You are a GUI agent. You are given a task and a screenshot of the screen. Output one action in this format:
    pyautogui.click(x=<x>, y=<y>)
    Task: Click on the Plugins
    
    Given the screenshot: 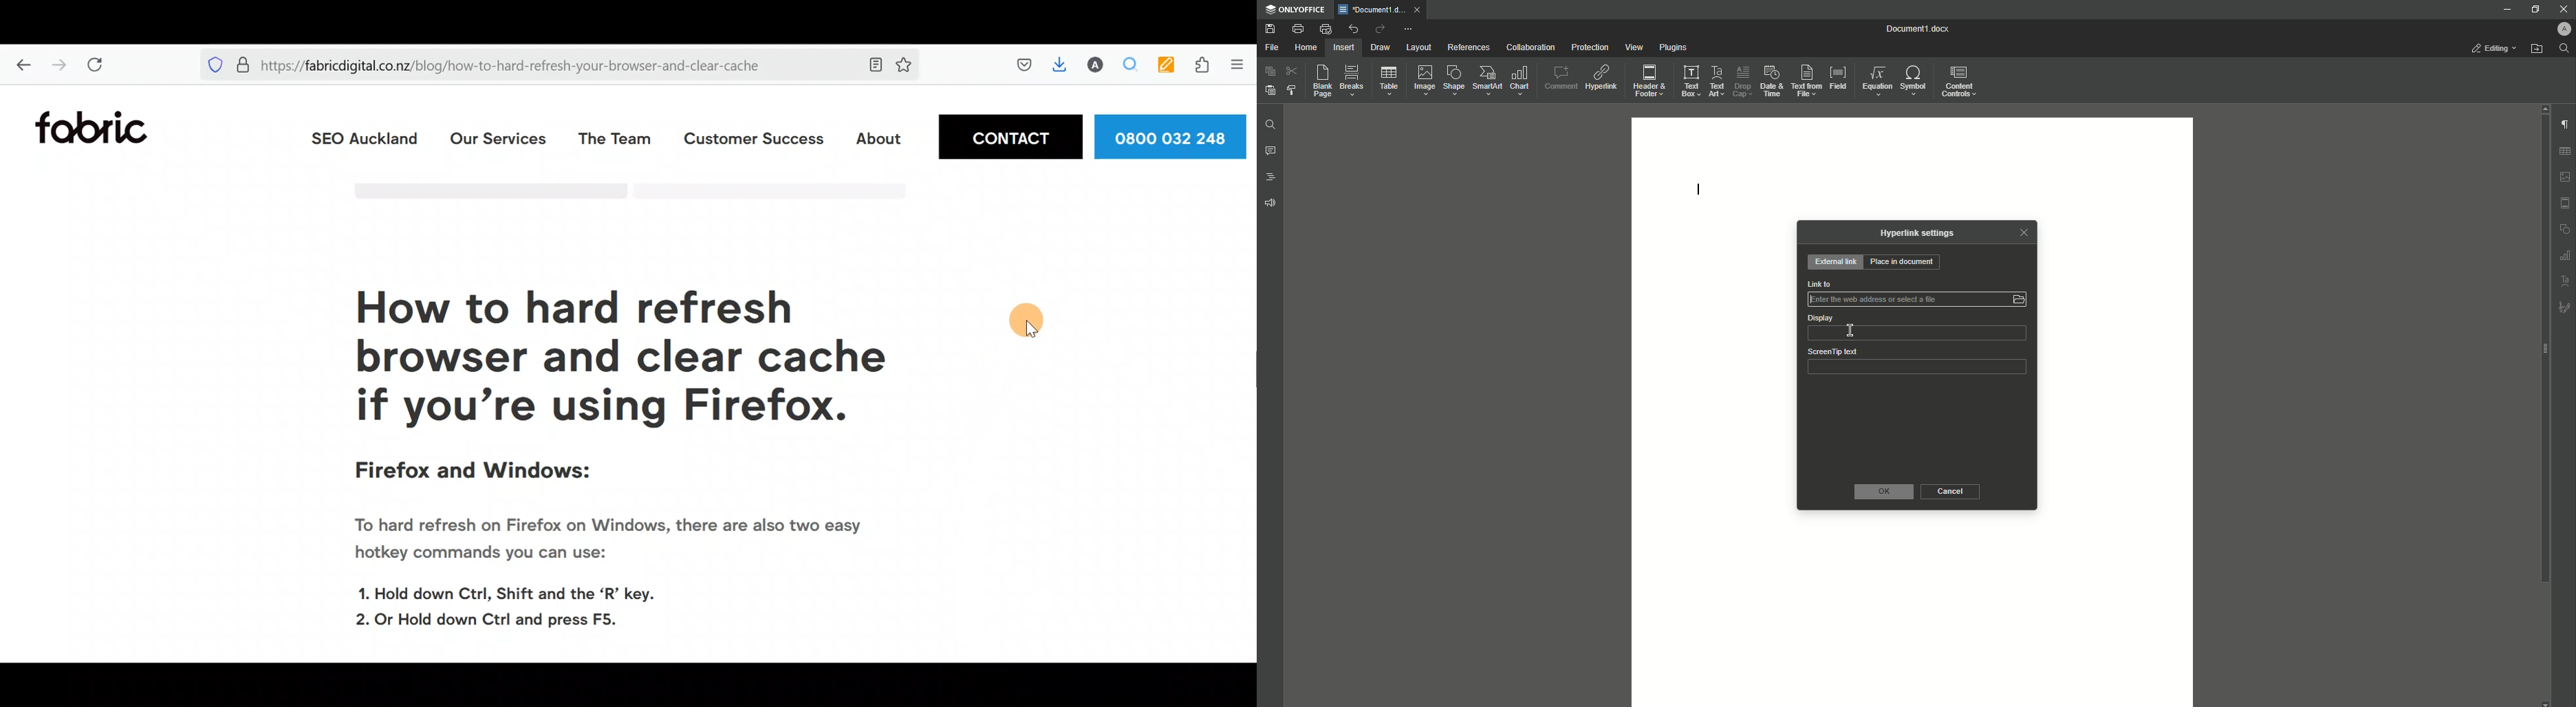 What is the action you would take?
    pyautogui.click(x=1672, y=46)
    